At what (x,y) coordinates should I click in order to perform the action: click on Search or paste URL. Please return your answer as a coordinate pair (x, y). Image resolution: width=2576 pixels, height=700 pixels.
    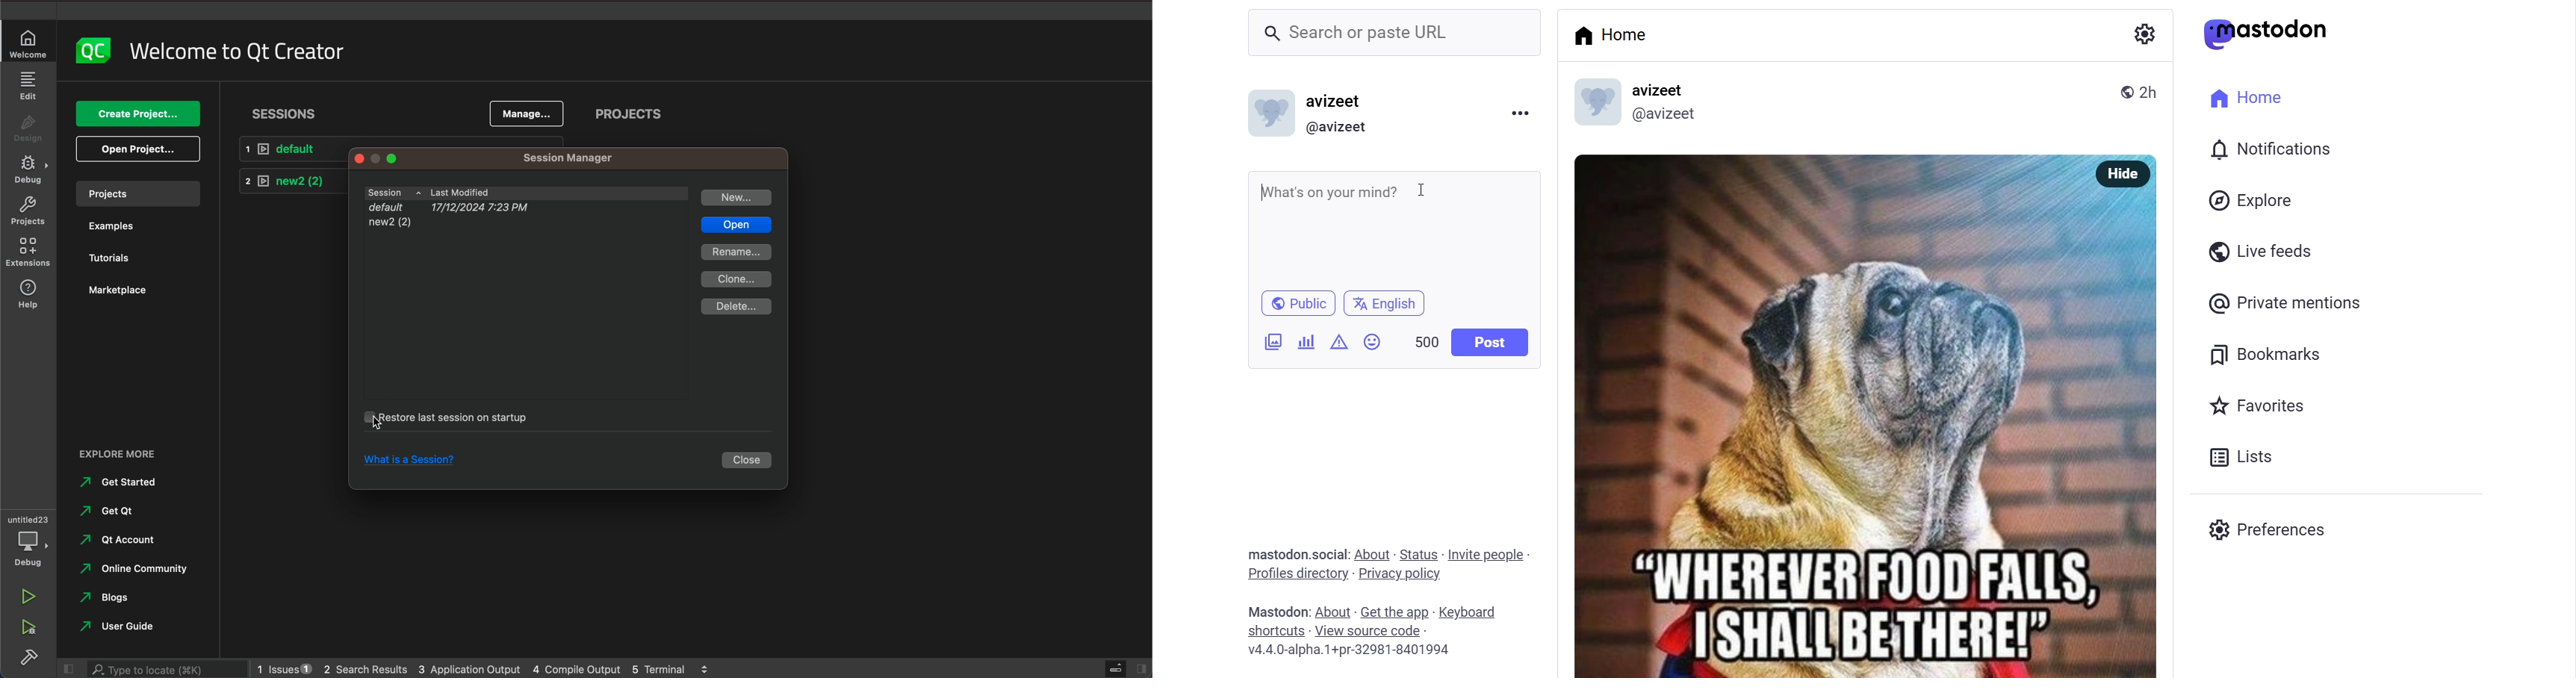
    Looking at the image, I should click on (1365, 35).